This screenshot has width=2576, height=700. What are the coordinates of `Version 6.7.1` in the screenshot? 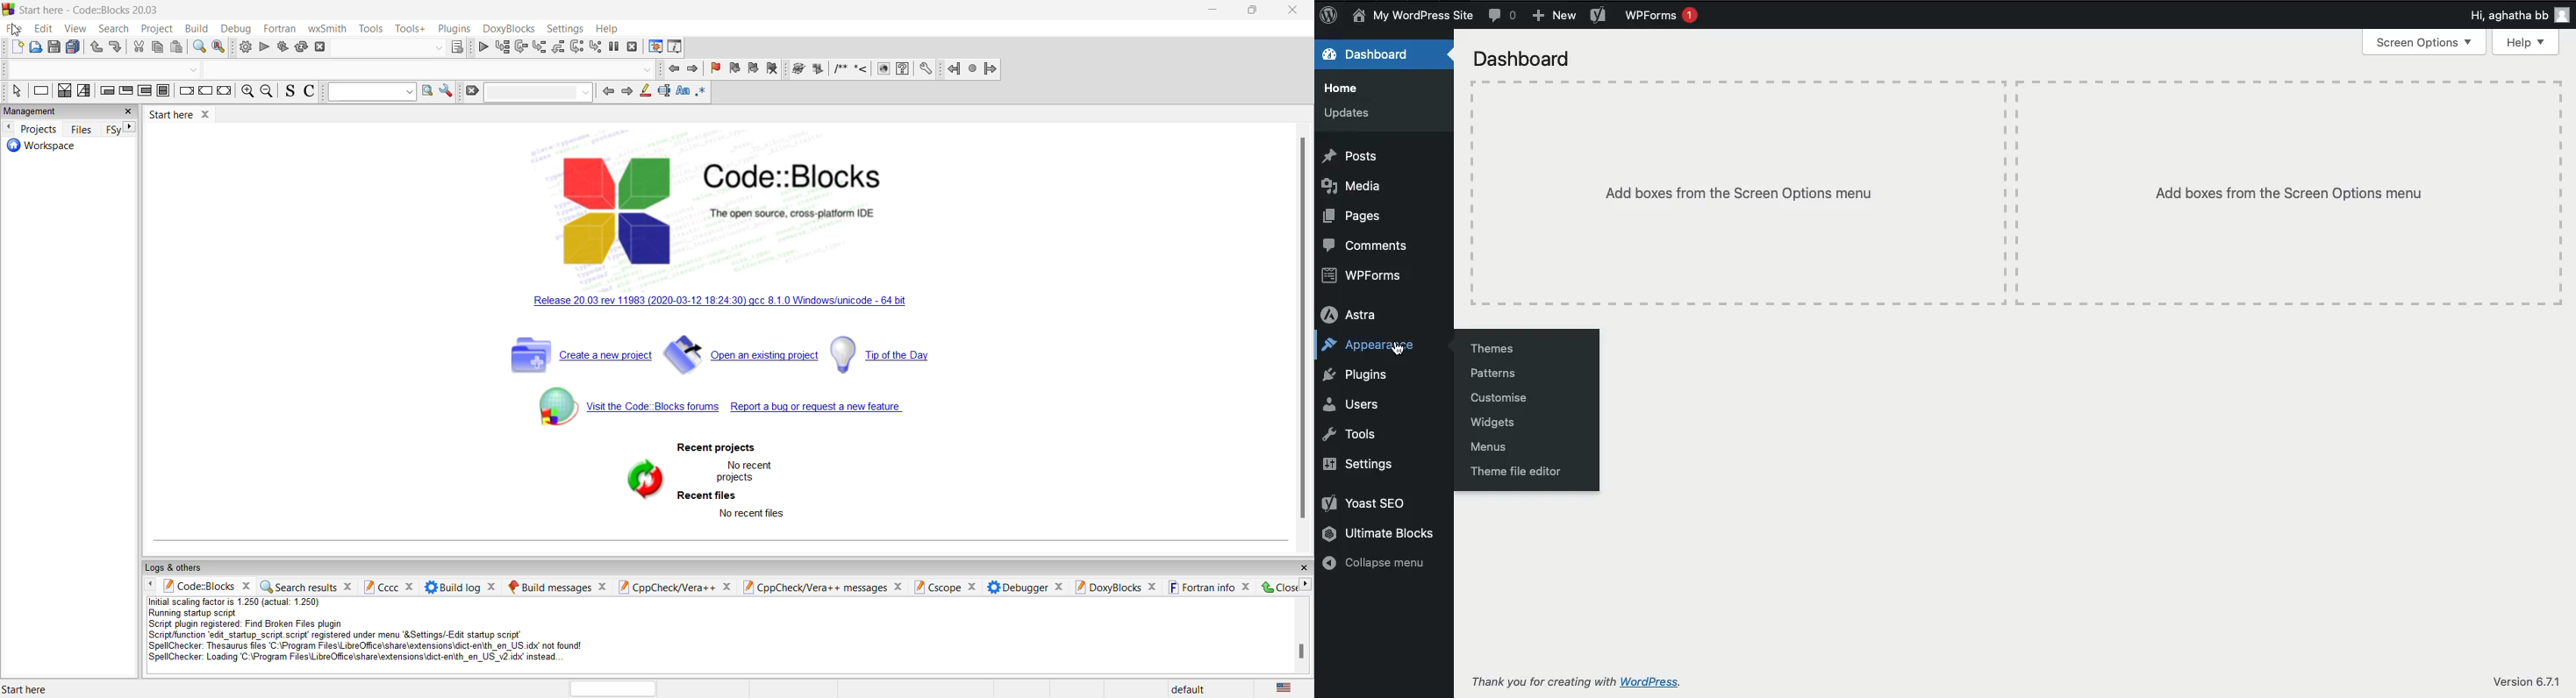 It's located at (2529, 681).